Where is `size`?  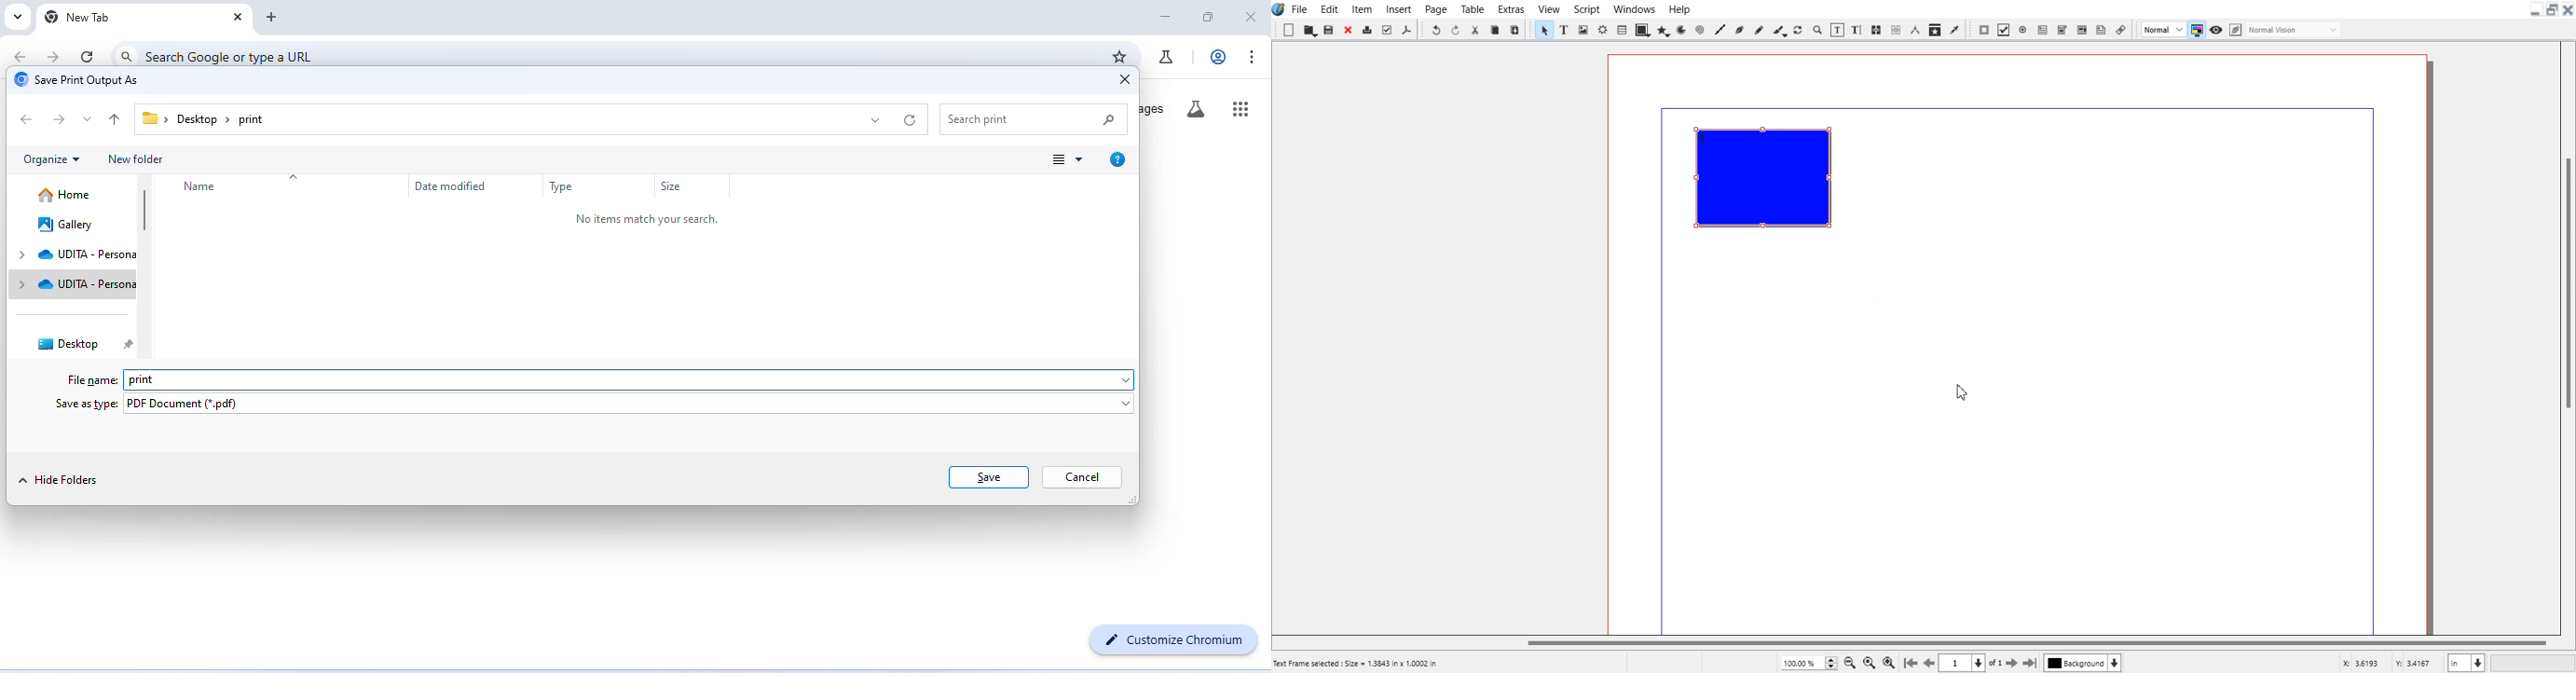
size is located at coordinates (676, 189).